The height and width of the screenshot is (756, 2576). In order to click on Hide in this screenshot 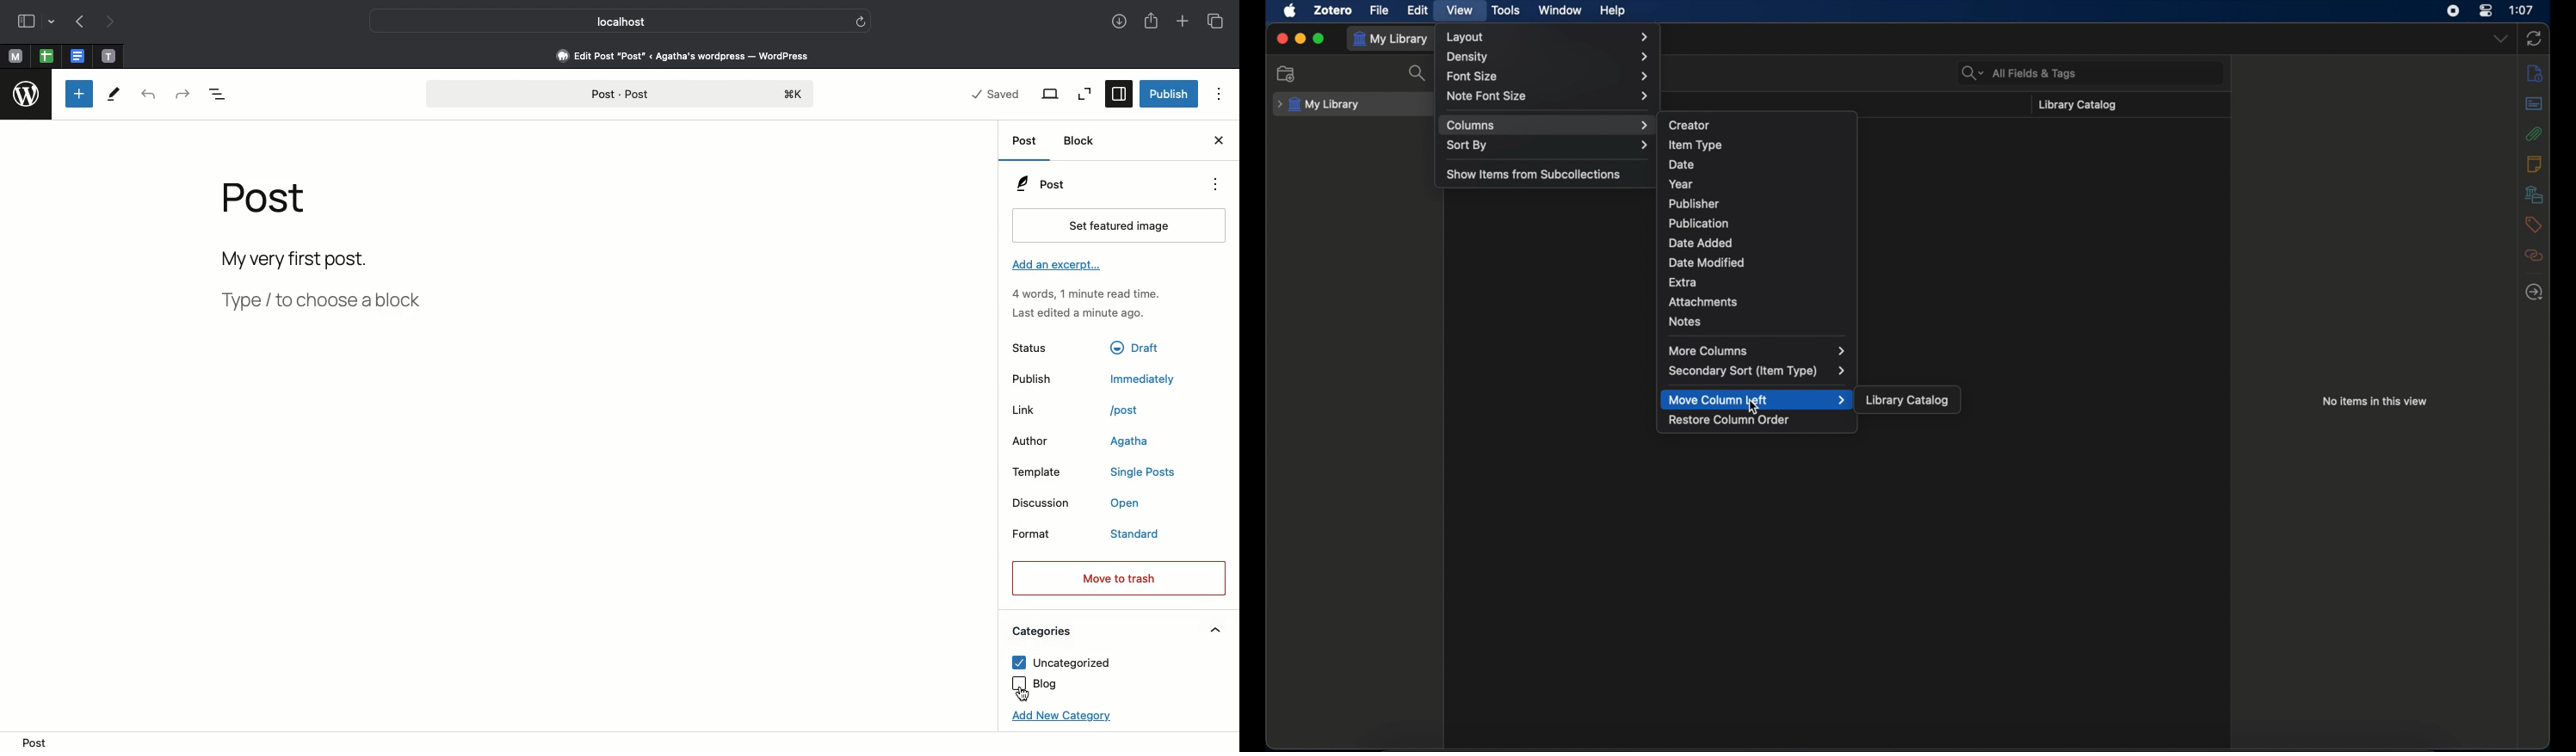, I will do `click(1216, 630)`.